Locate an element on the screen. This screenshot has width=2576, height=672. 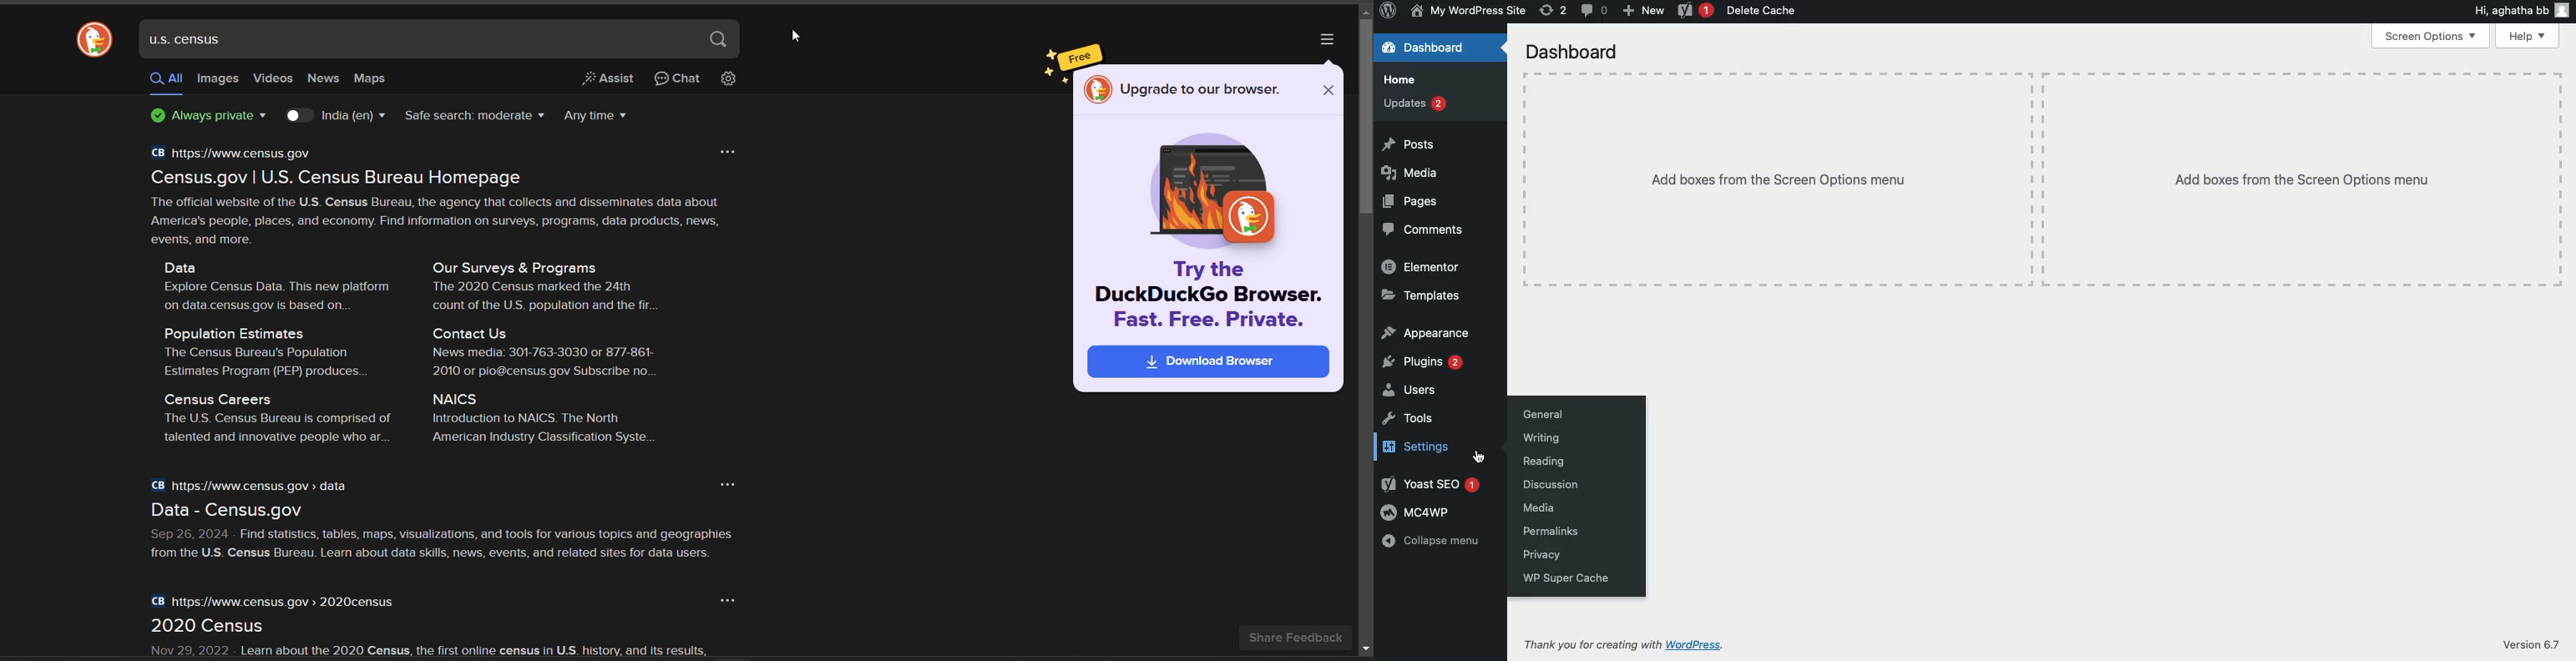
Writing is located at coordinates (1540, 437).